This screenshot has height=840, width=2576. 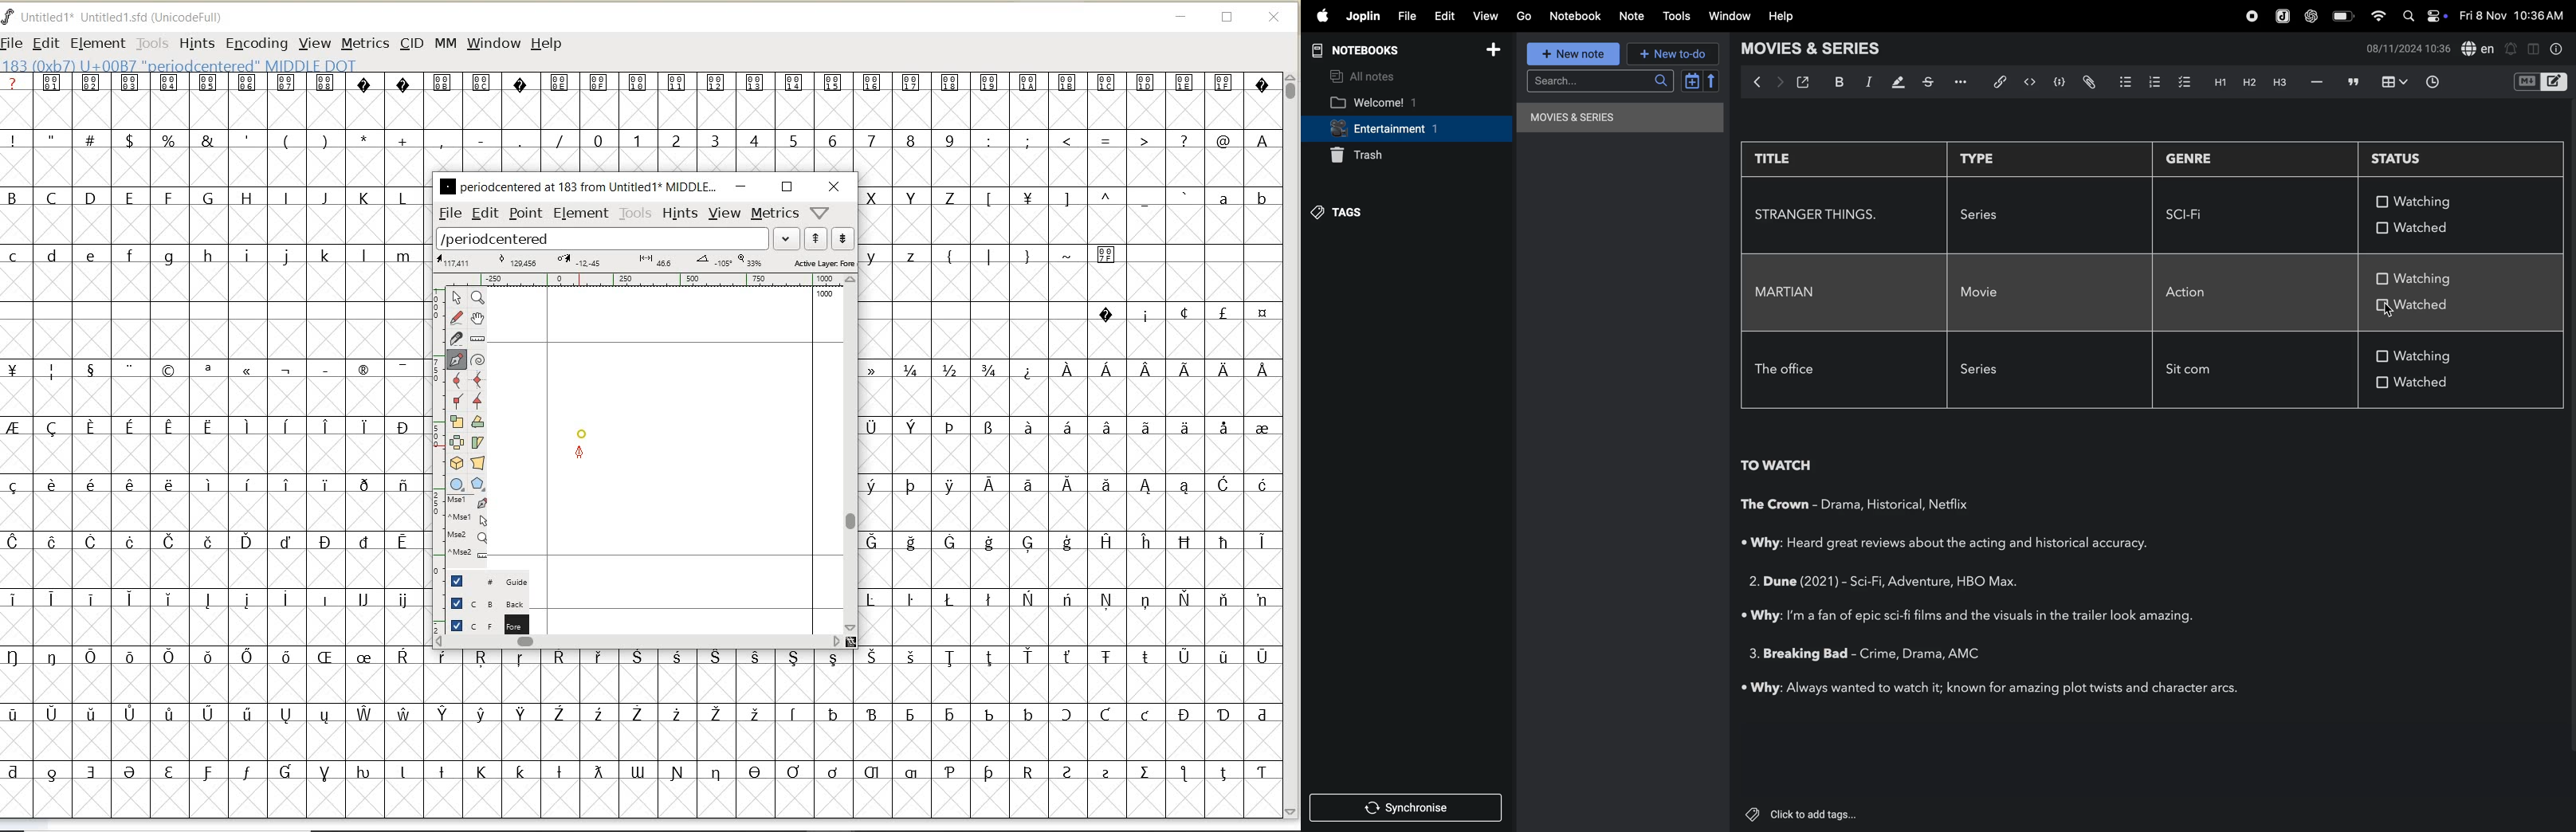 What do you see at coordinates (2316, 83) in the screenshot?
I see `horrizontal line` at bounding box center [2316, 83].